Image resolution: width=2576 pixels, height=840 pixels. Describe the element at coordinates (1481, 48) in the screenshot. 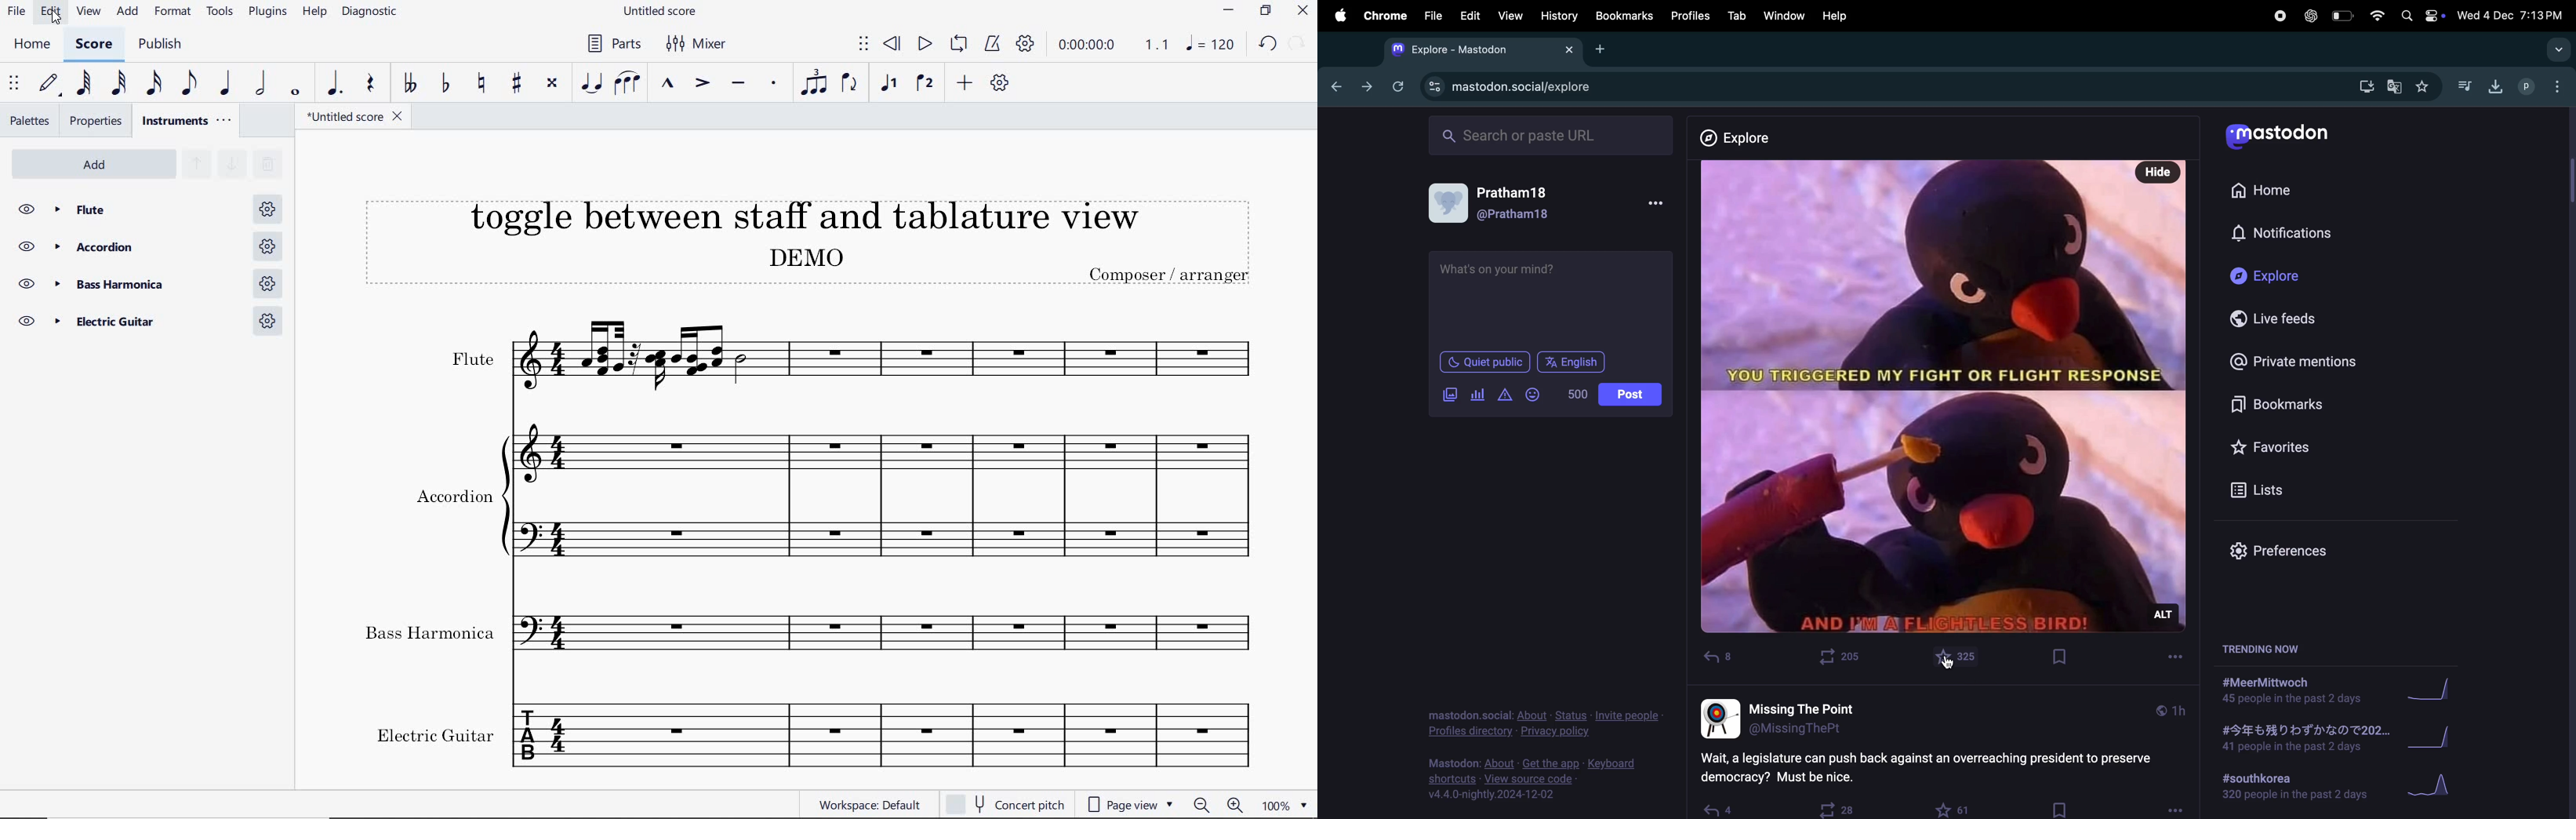

I see `mastodon tab` at that location.